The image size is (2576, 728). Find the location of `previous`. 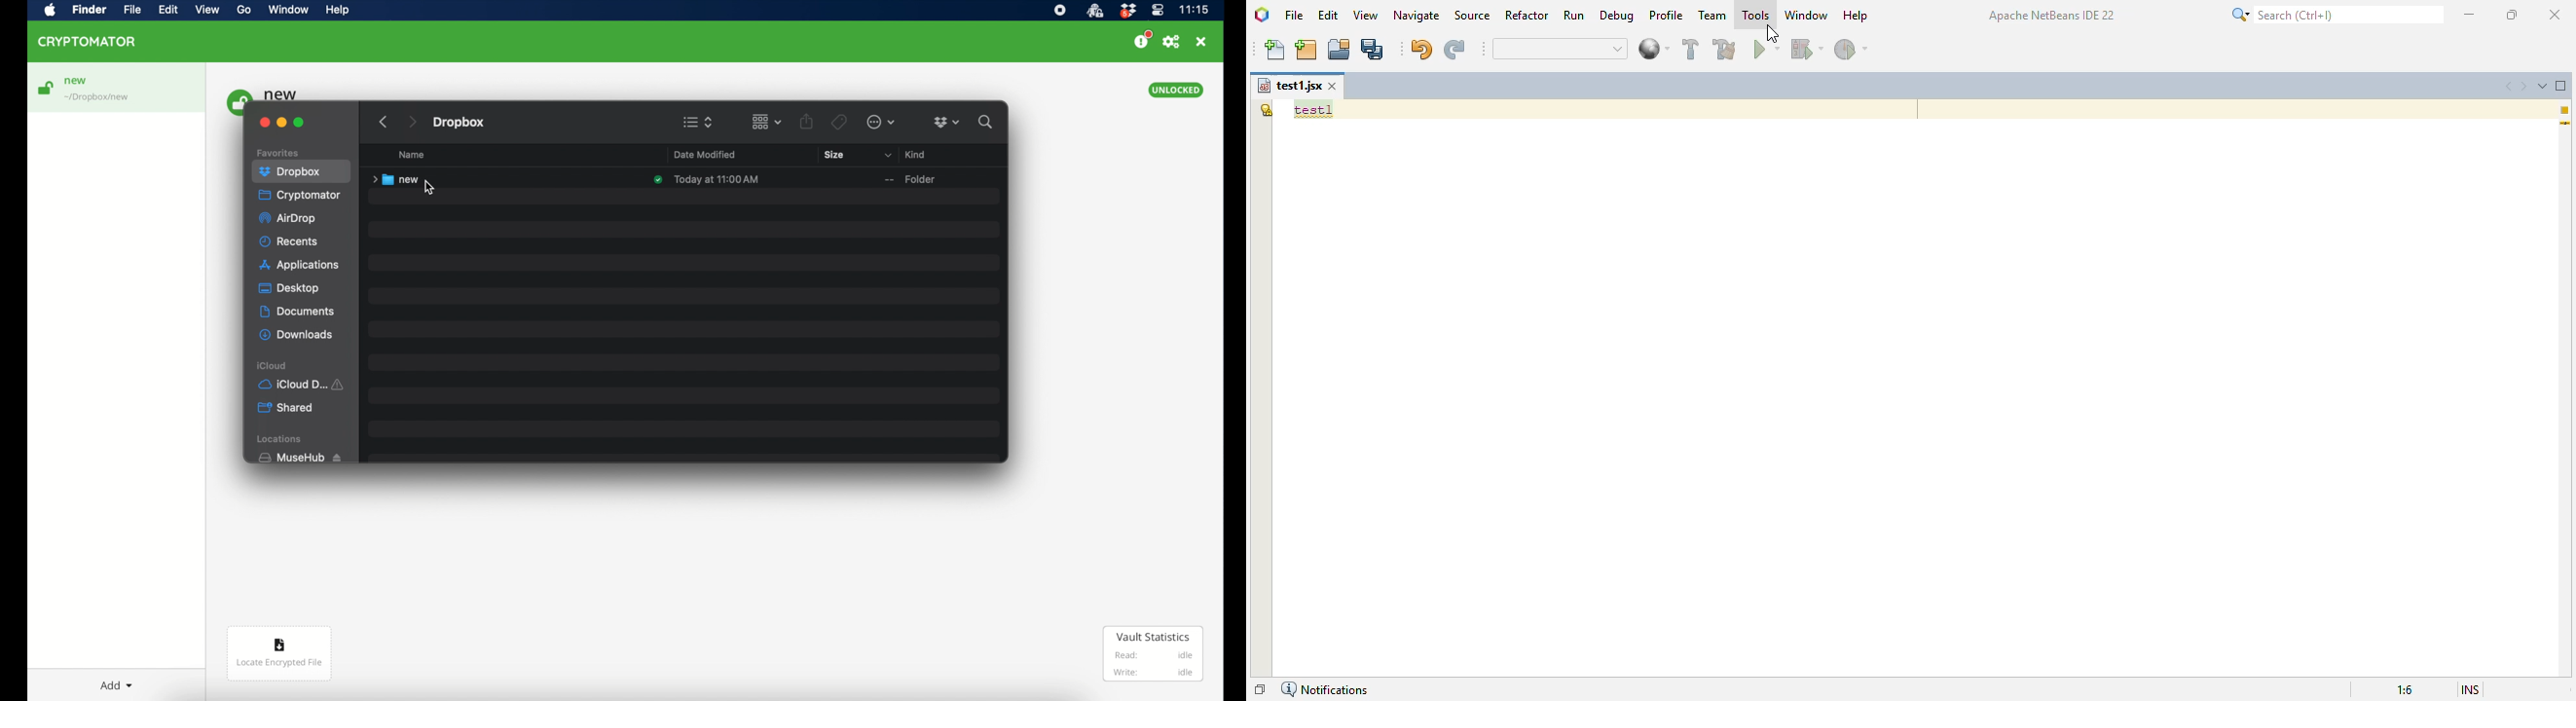

previous is located at coordinates (381, 118).